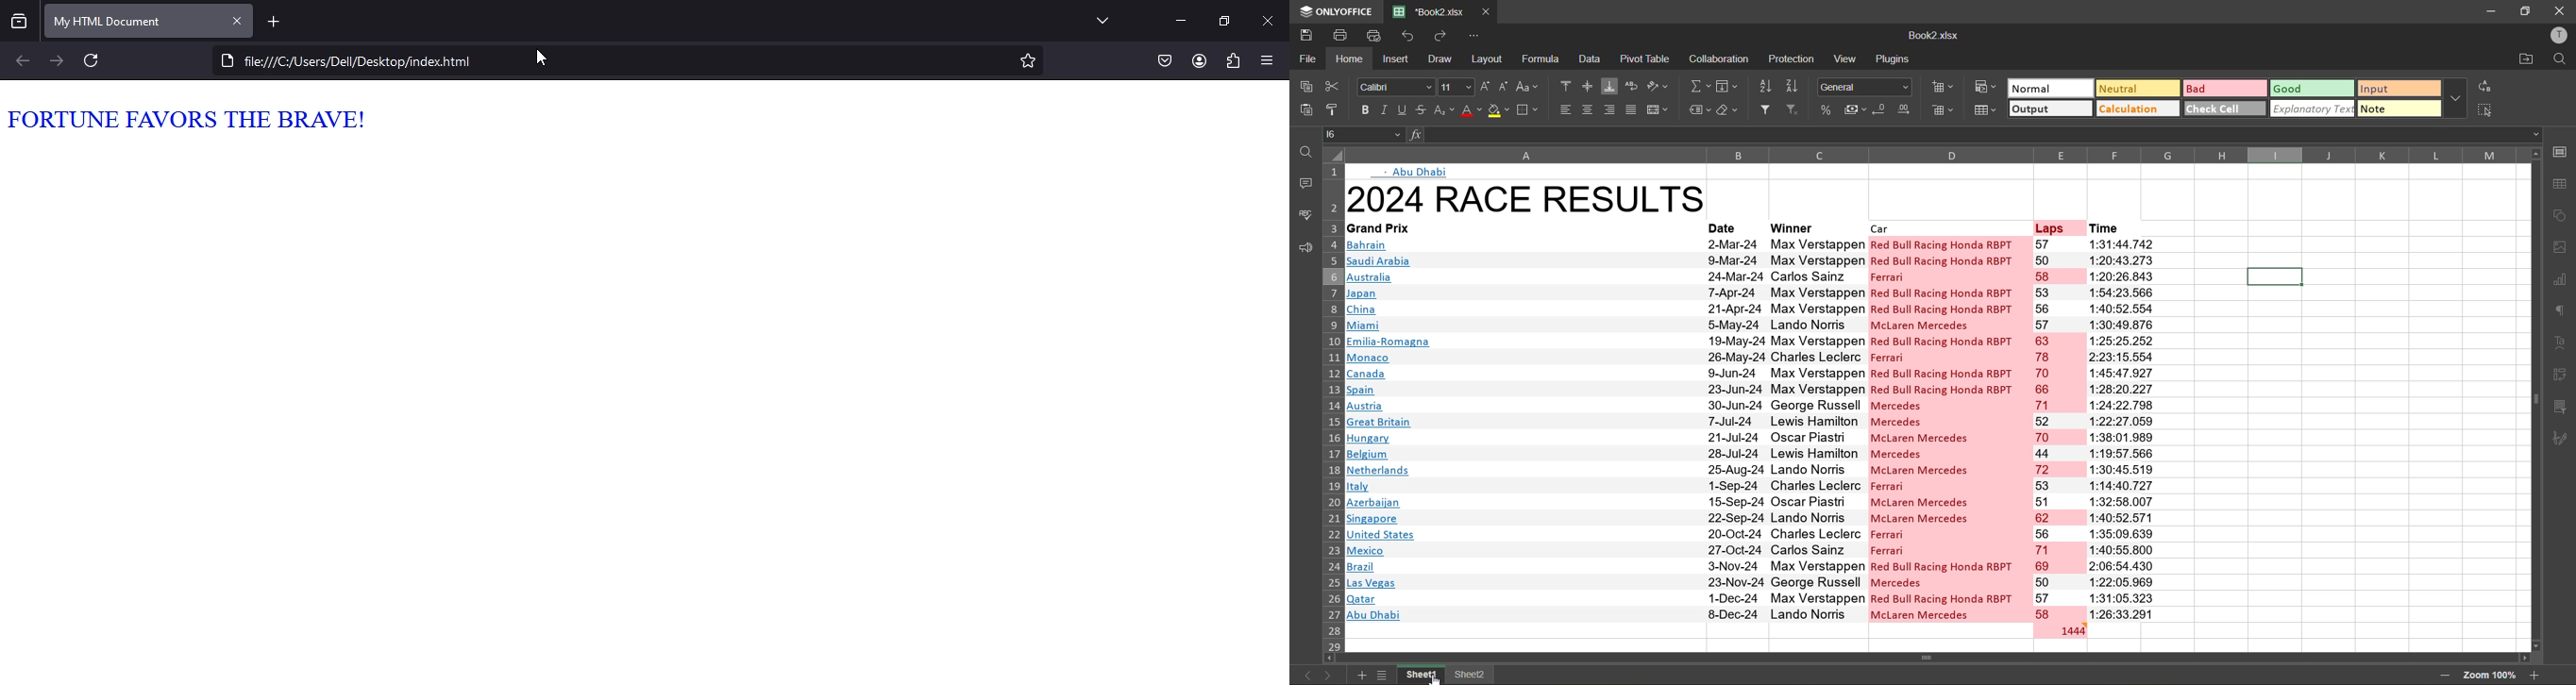 This screenshot has width=2576, height=700. I want to click on redo, so click(1445, 36).